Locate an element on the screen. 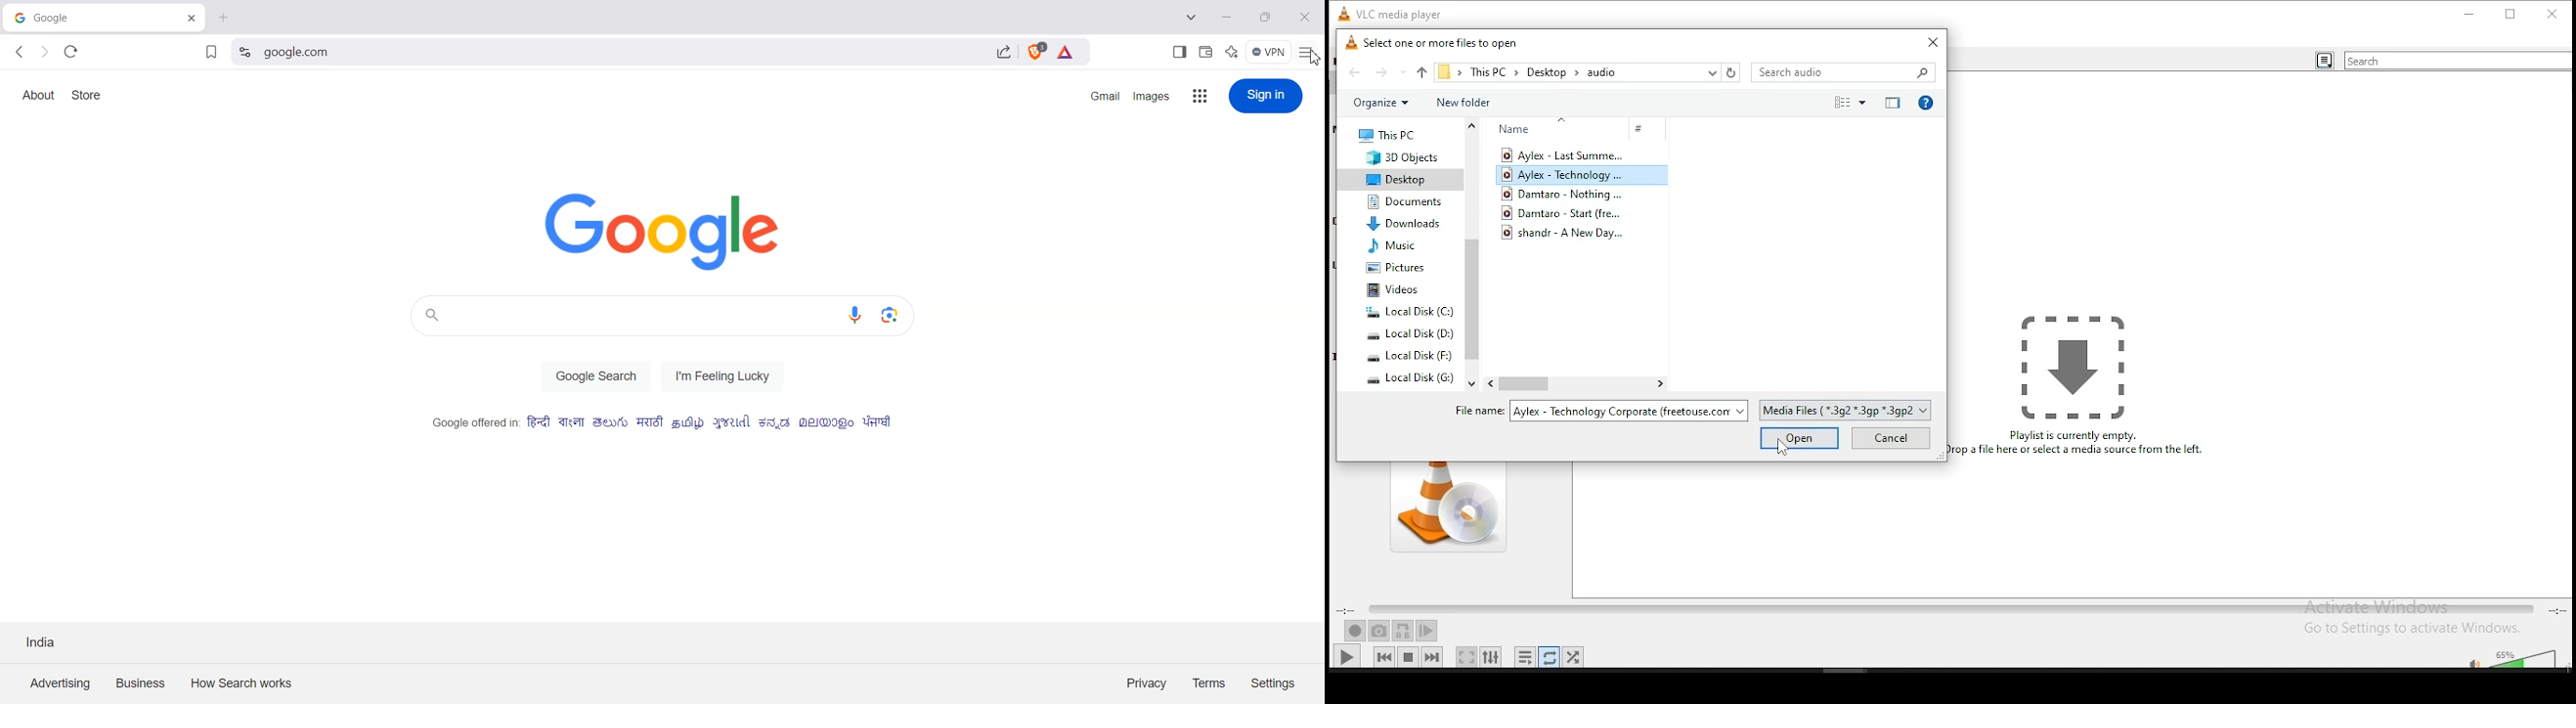 Image resolution: width=2576 pixels, height=728 pixels. next media in the playlist, skips forward when held is located at coordinates (1434, 656).